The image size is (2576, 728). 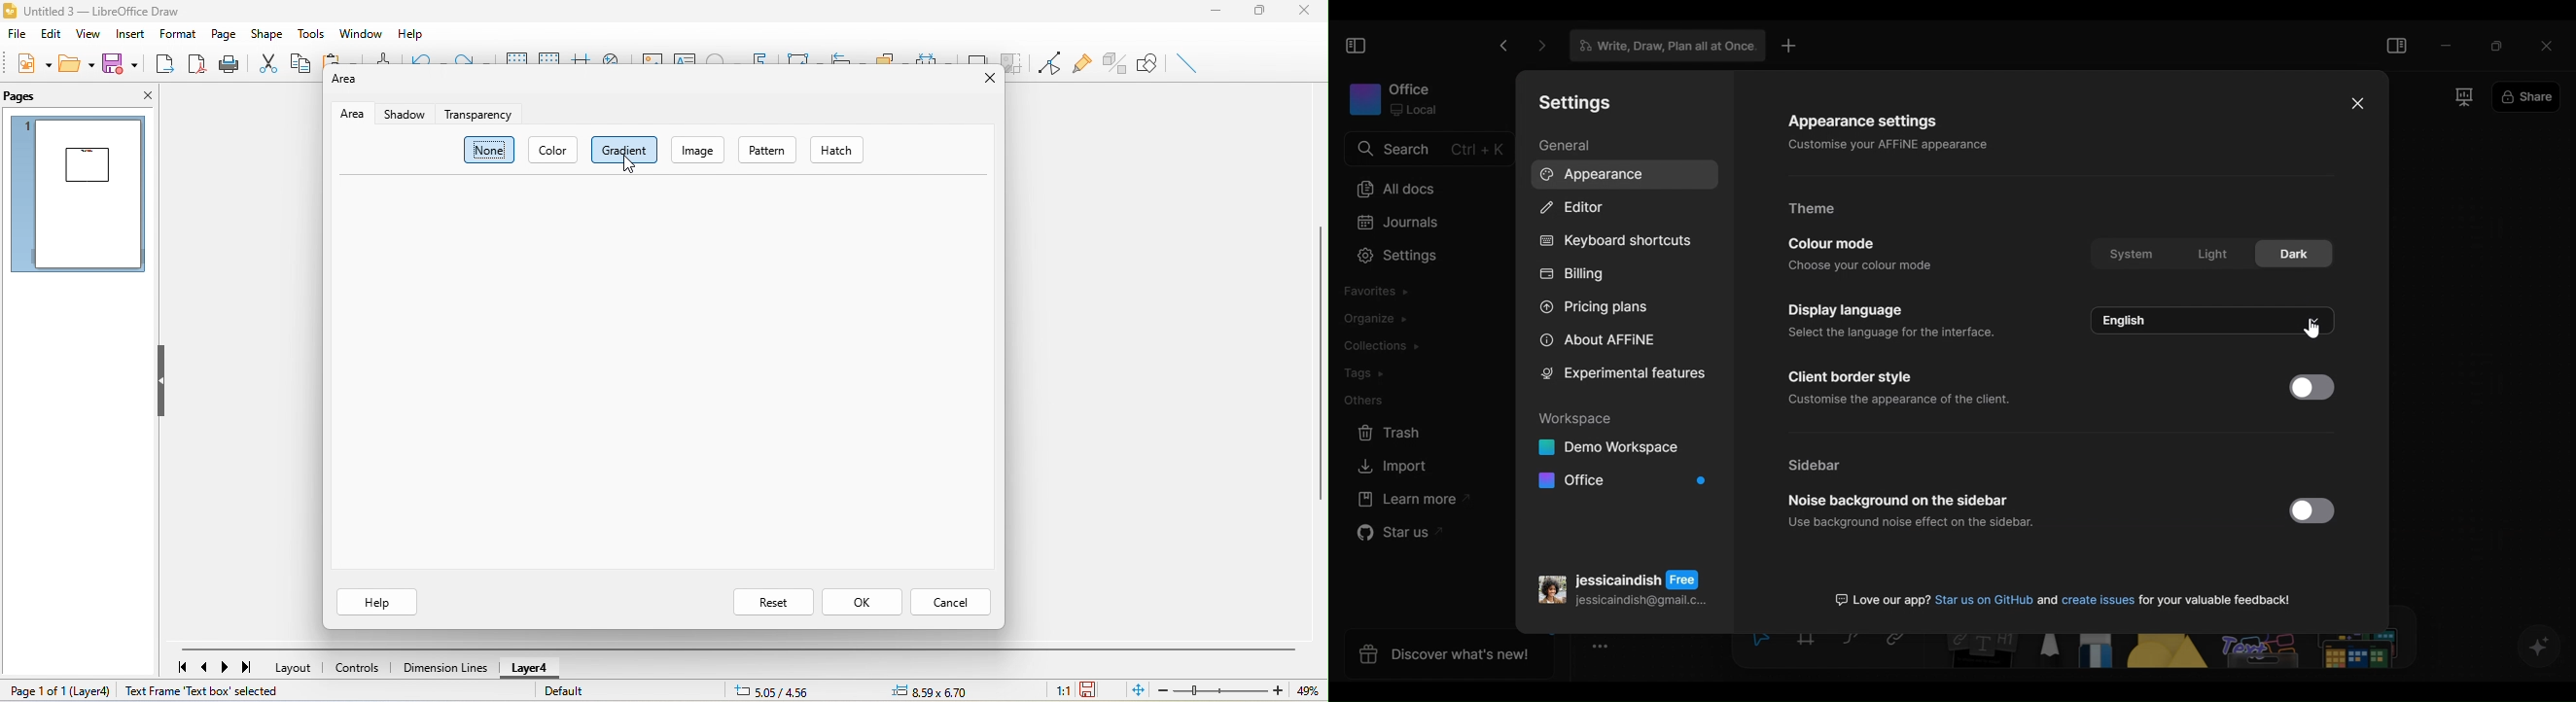 I want to click on layout, so click(x=296, y=667).